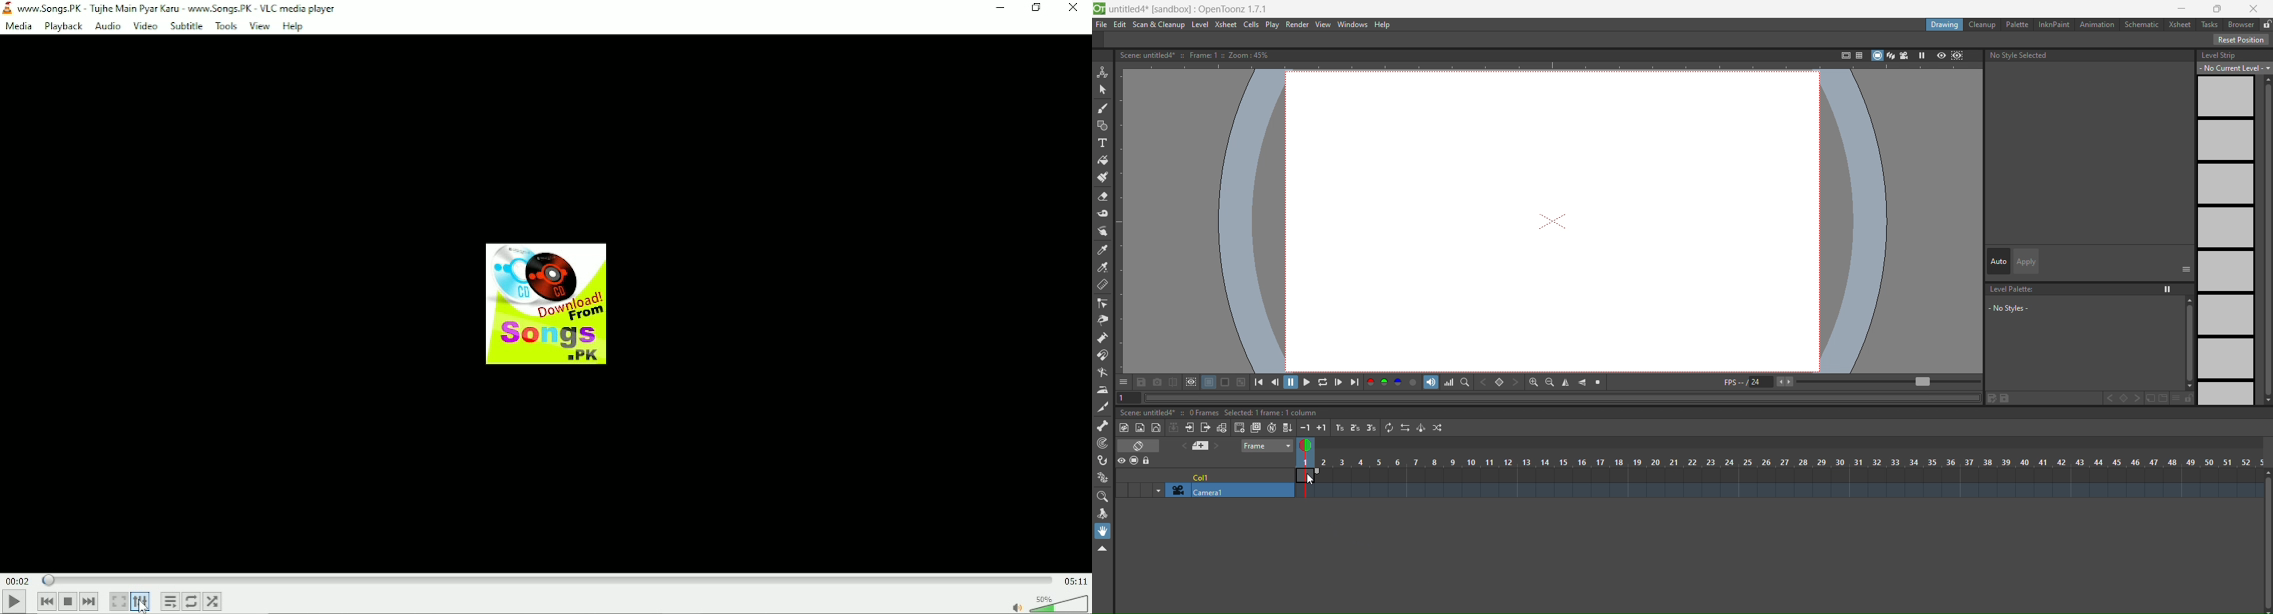 The width and height of the screenshot is (2296, 616). I want to click on view, so click(1309, 447).